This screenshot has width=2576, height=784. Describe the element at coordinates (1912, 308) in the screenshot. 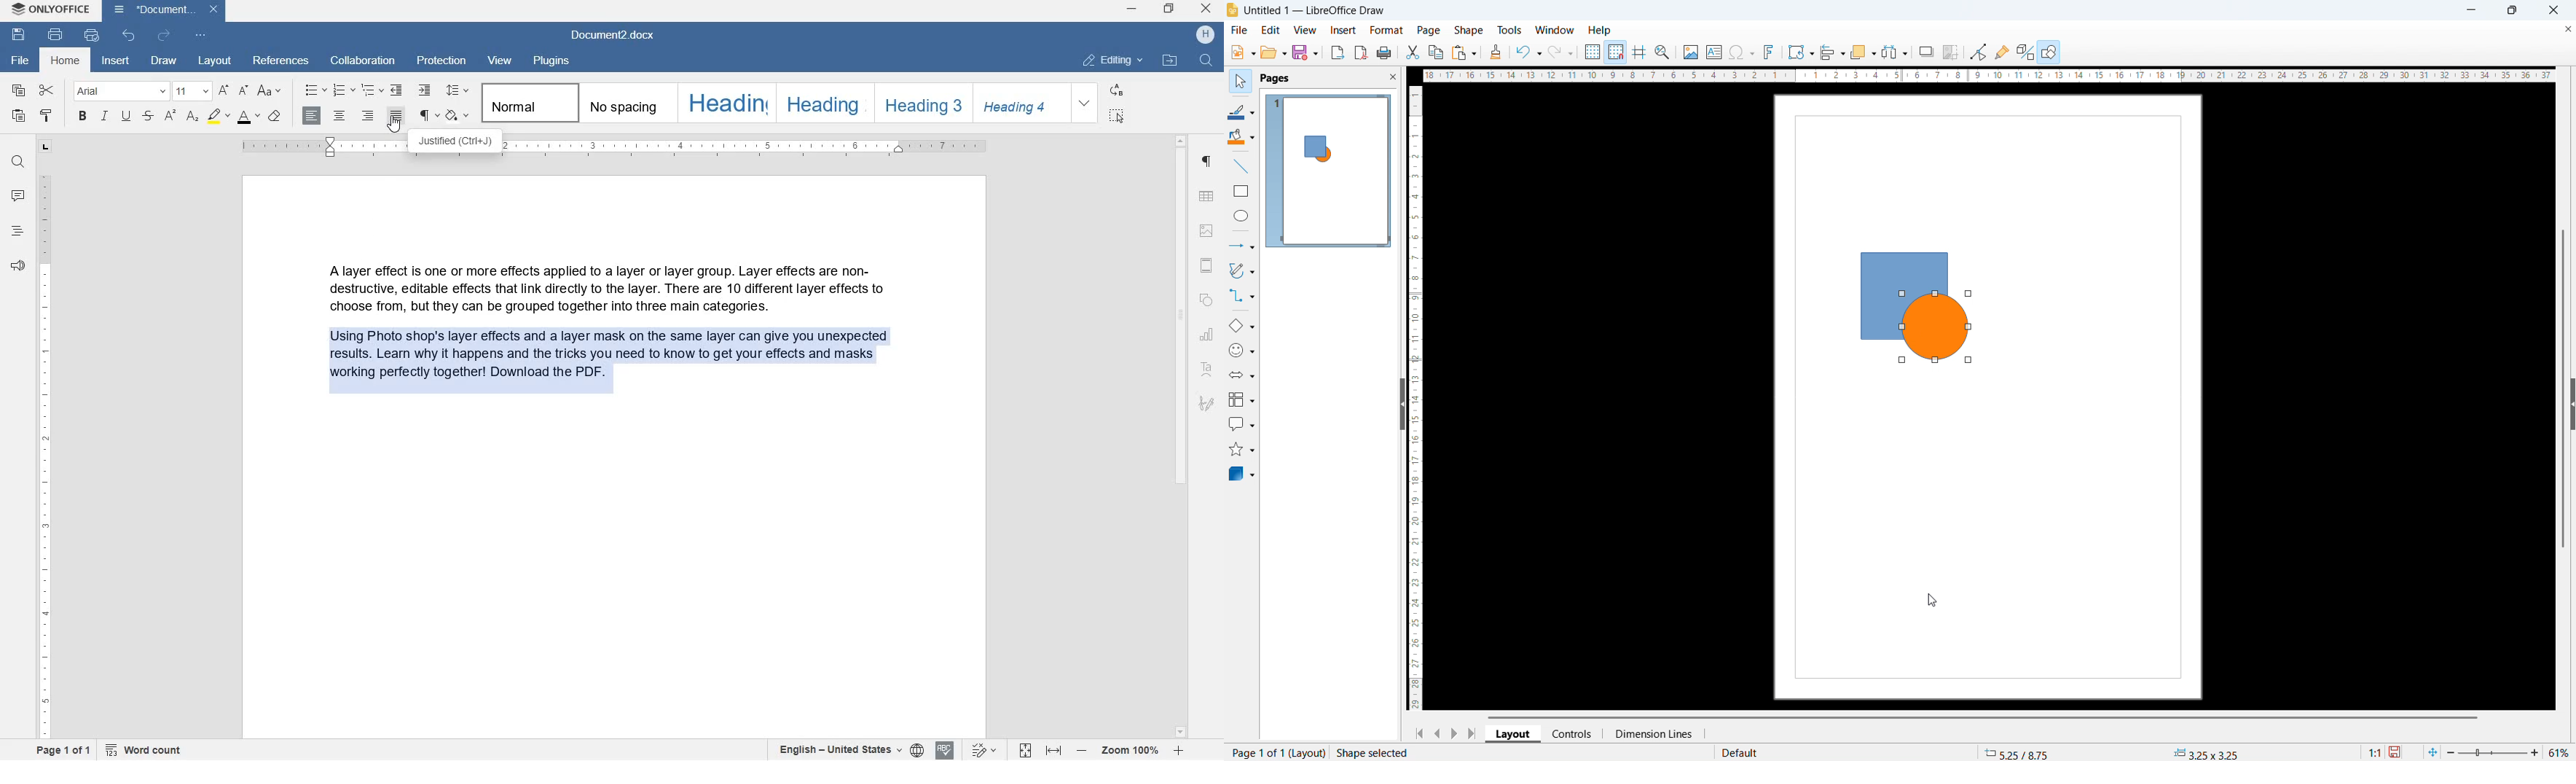

I see `Object brought forward ` at that location.